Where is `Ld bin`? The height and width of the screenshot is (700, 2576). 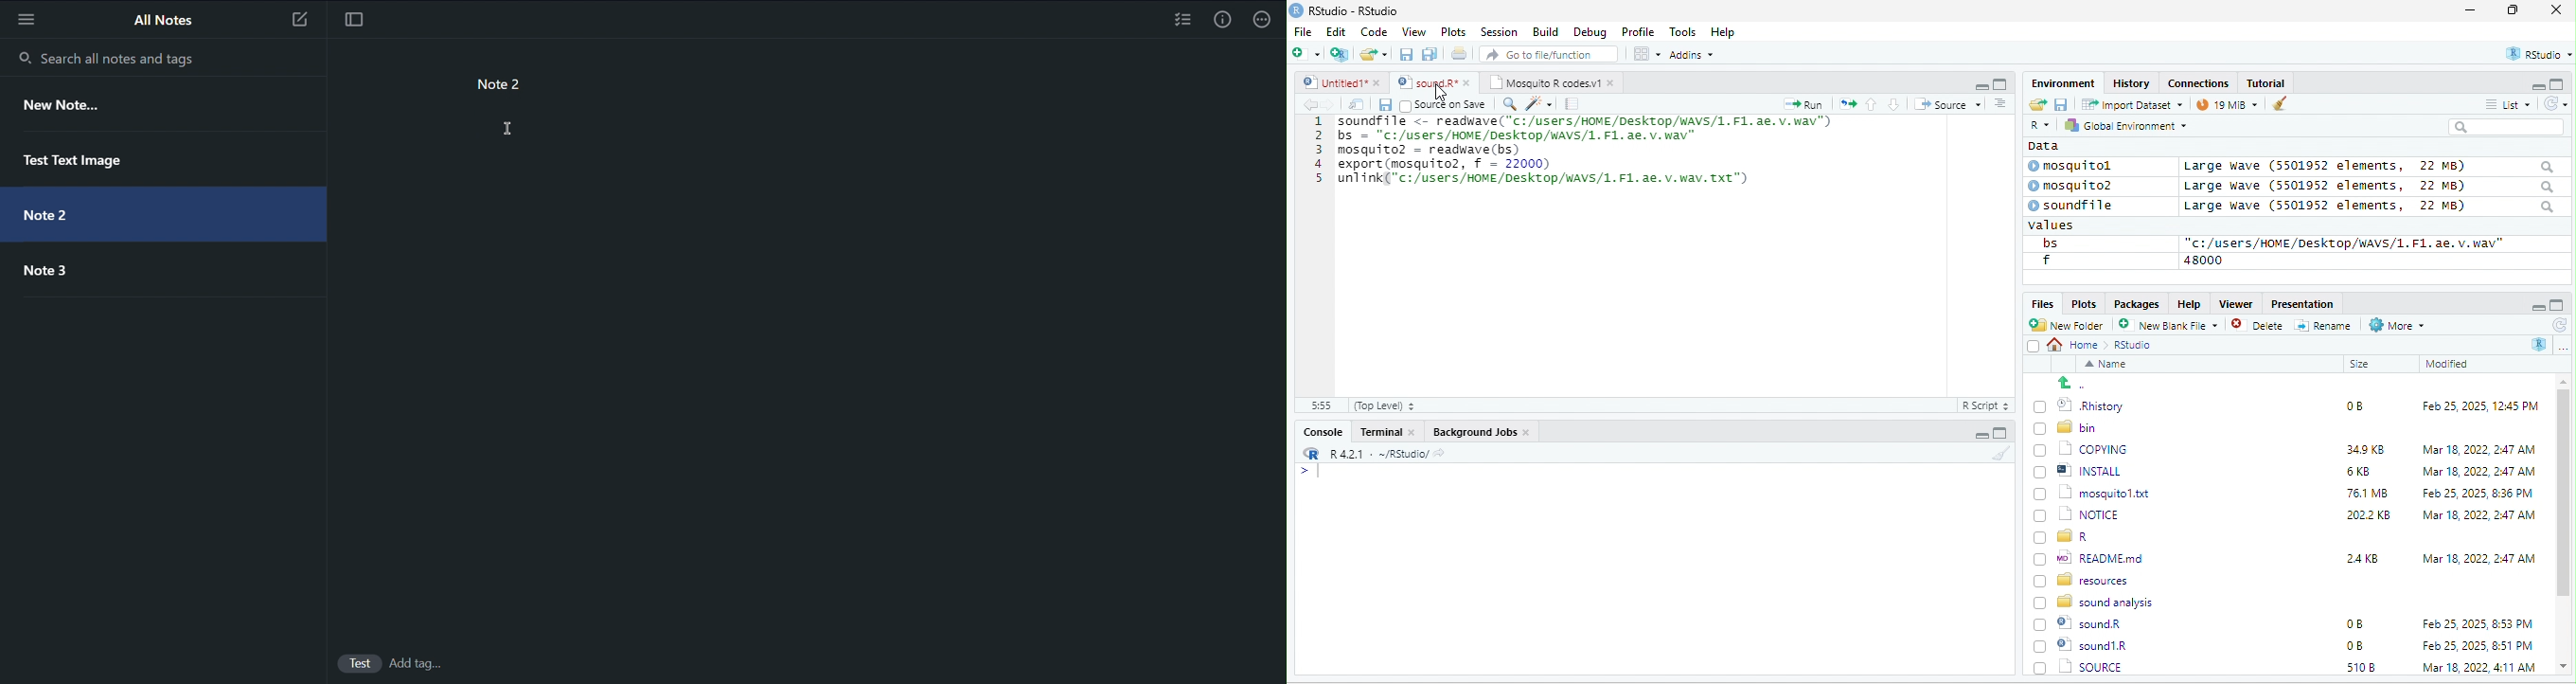 Ld bin is located at coordinates (2068, 426).